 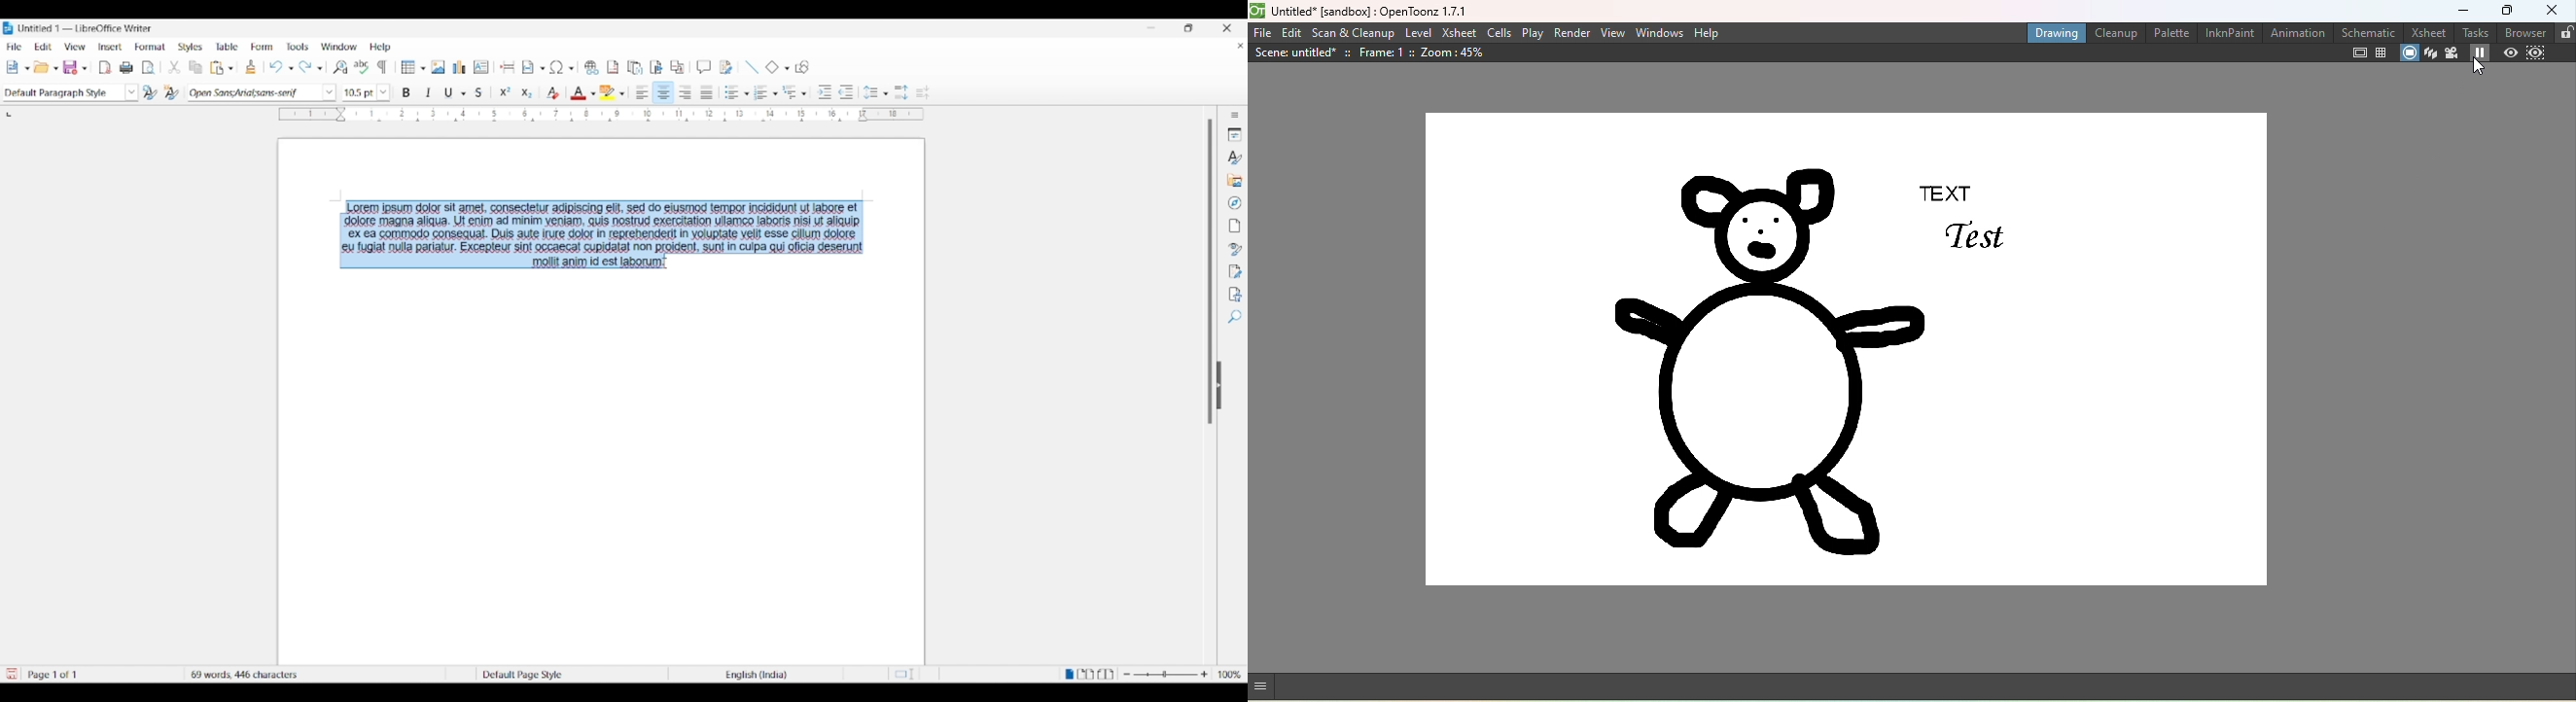 I want to click on Show interface in a smaller tab, so click(x=1188, y=27).